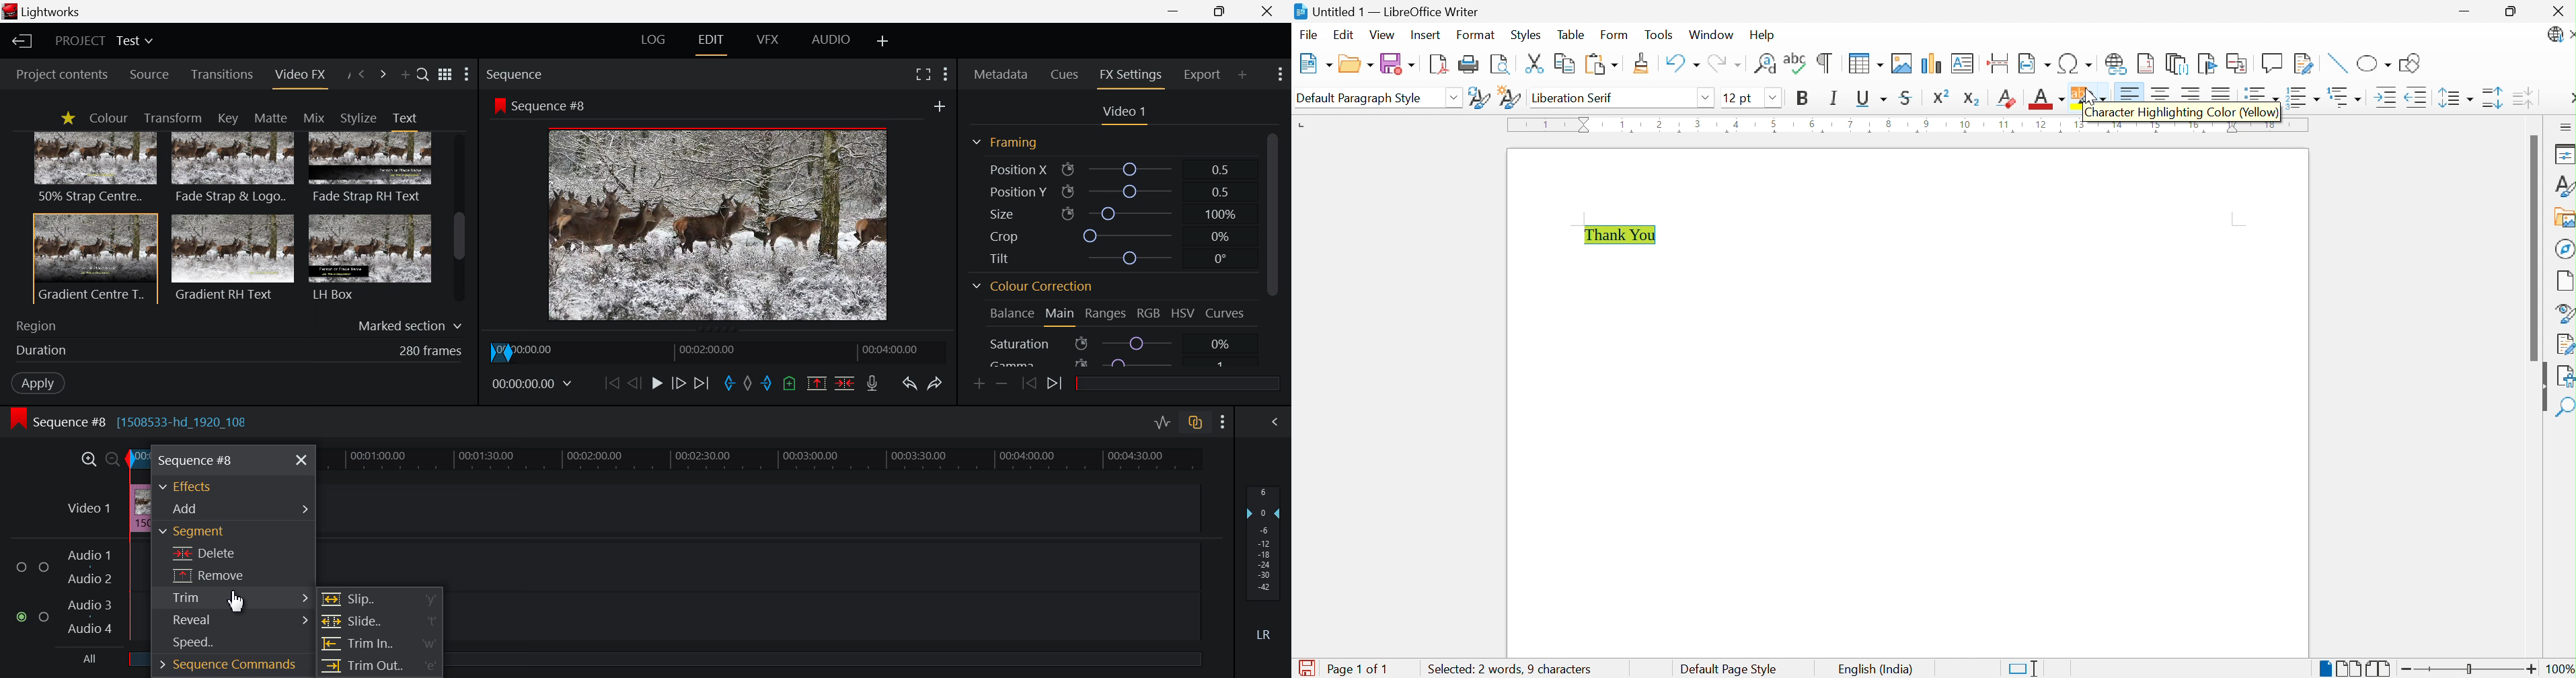 This screenshot has height=700, width=2576. I want to click on Slide, so click(379, 622).